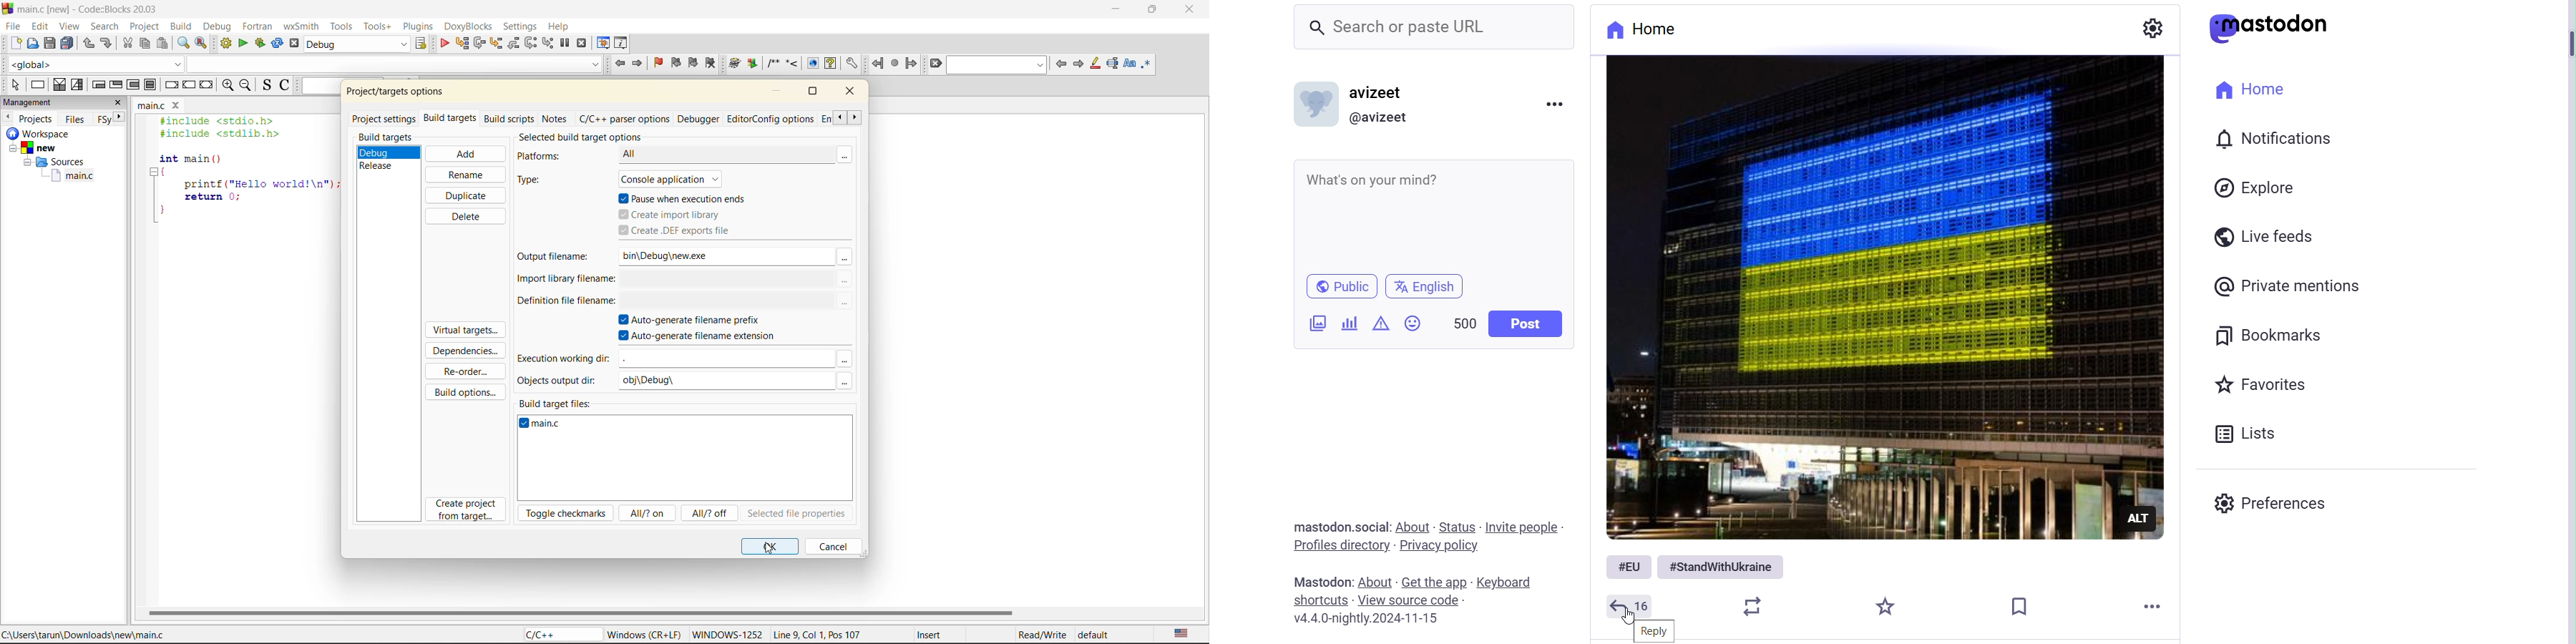 This screenshot has width=2576, height=644. I want to click on Run doxywizard, so click(733, 64).